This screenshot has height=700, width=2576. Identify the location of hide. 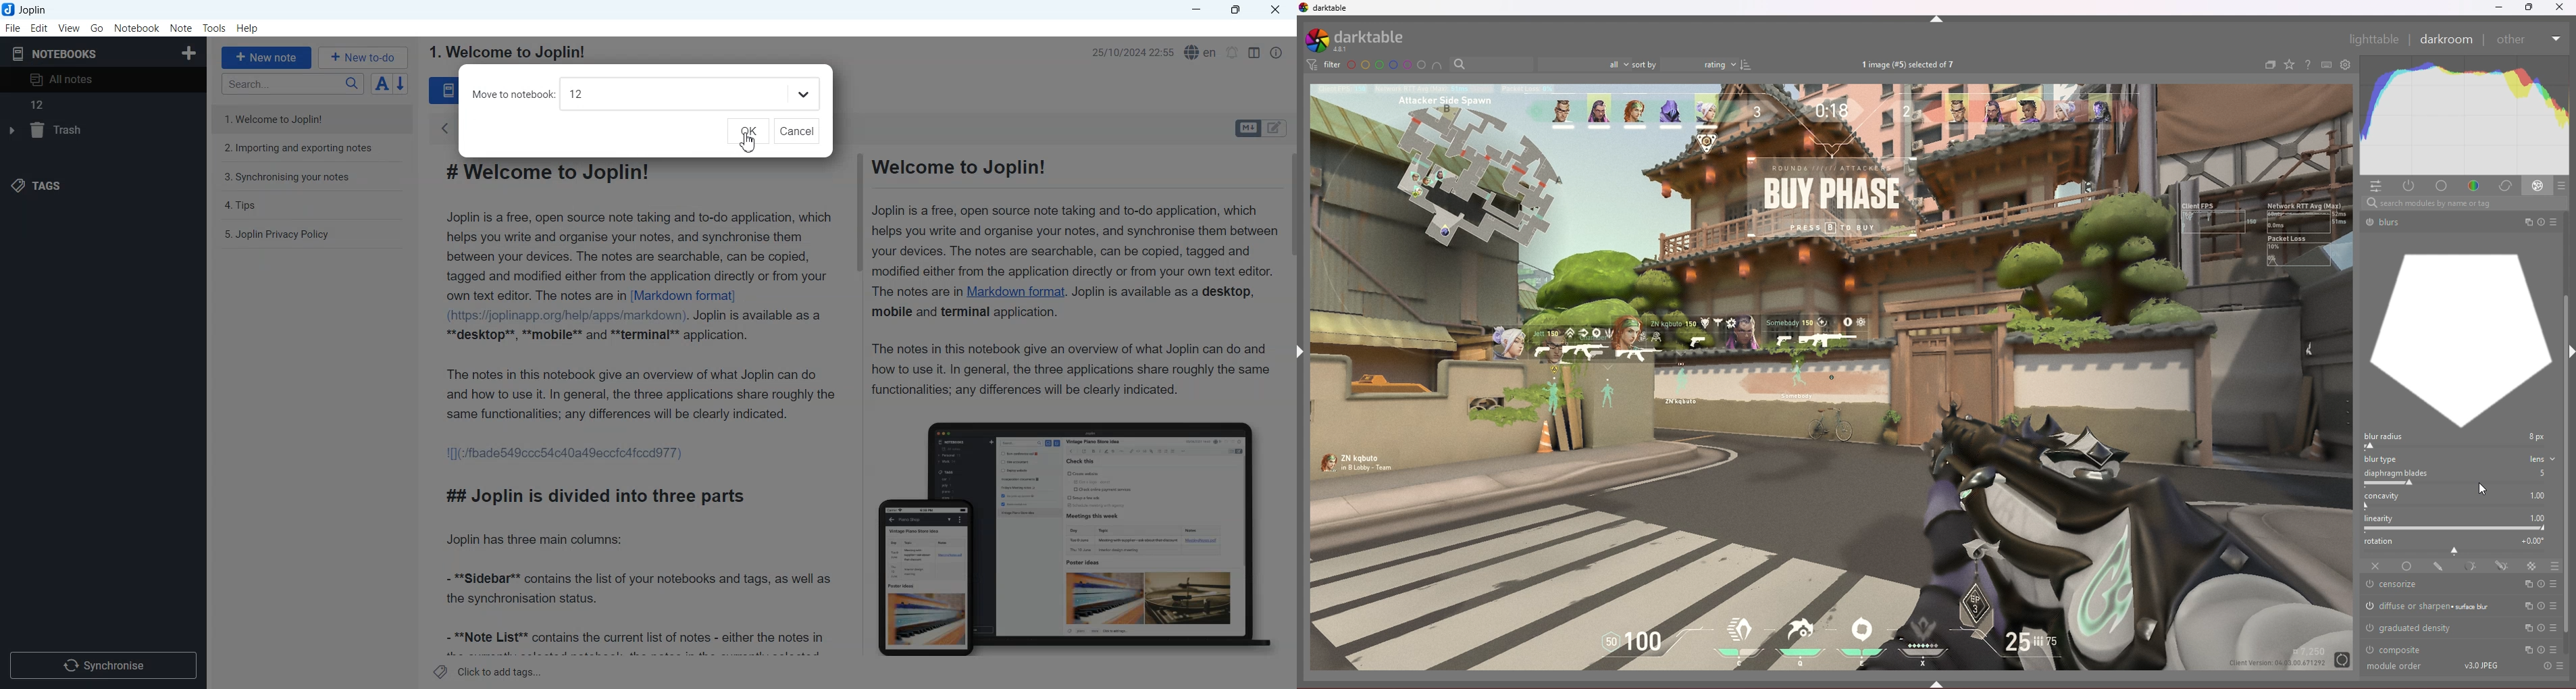
(1937, 19).